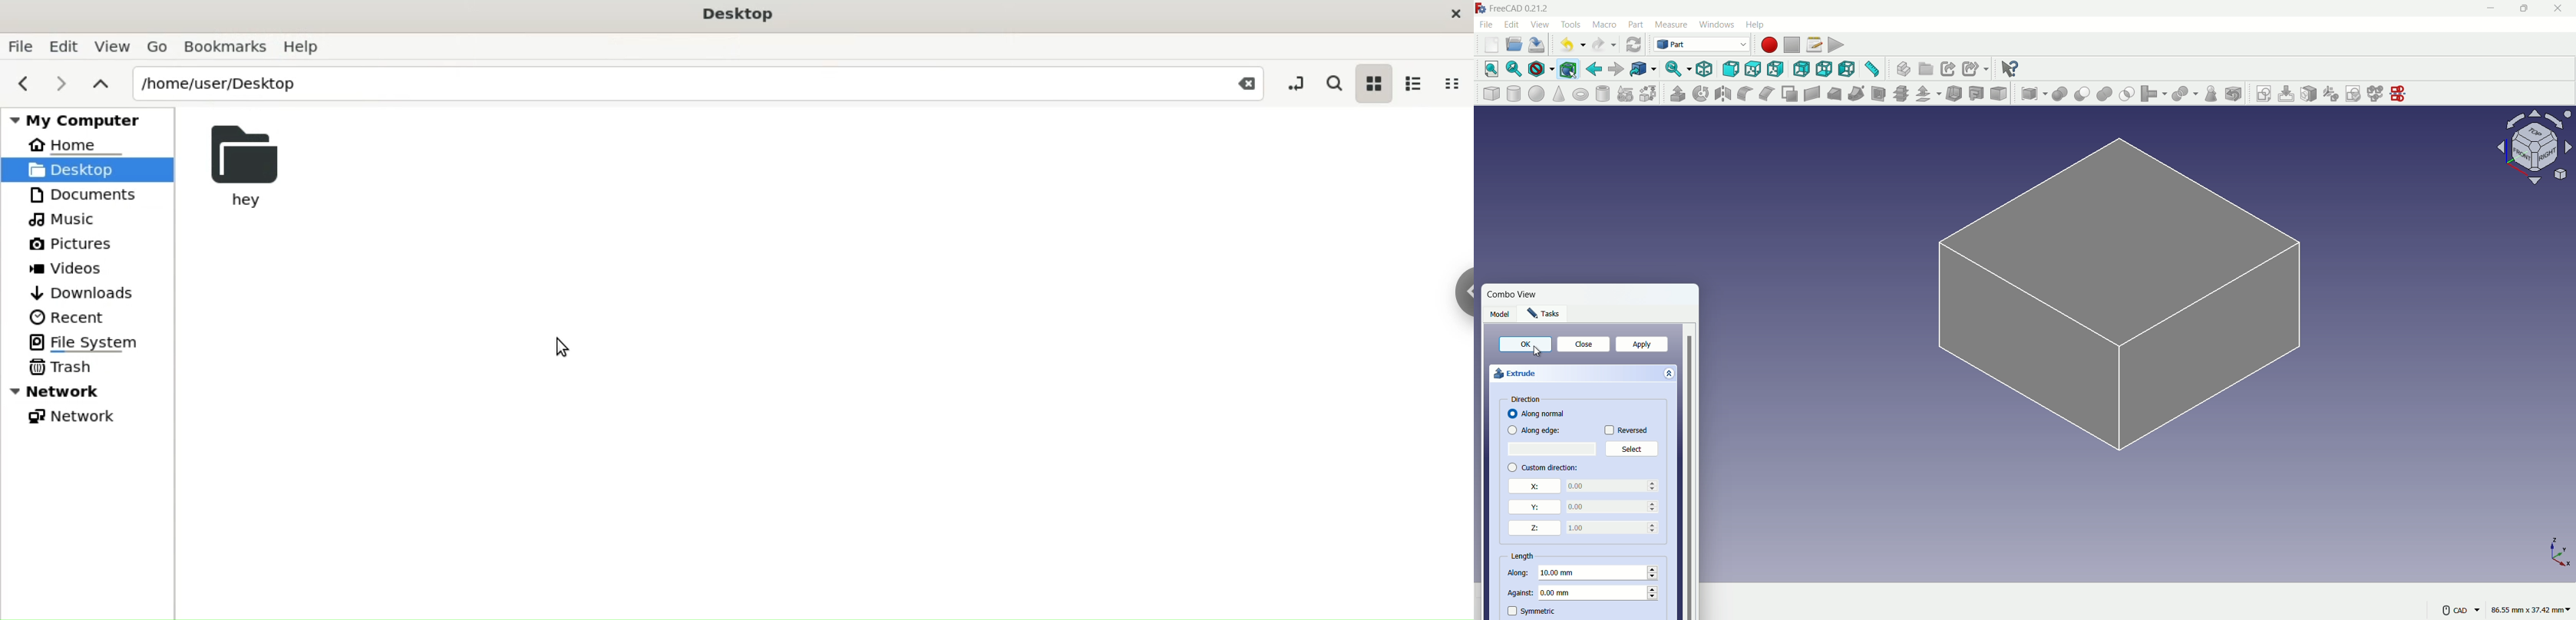 The width and height of the screenshot is (2576, 644). I want to click on reorient sketch, so click(2331, 93).